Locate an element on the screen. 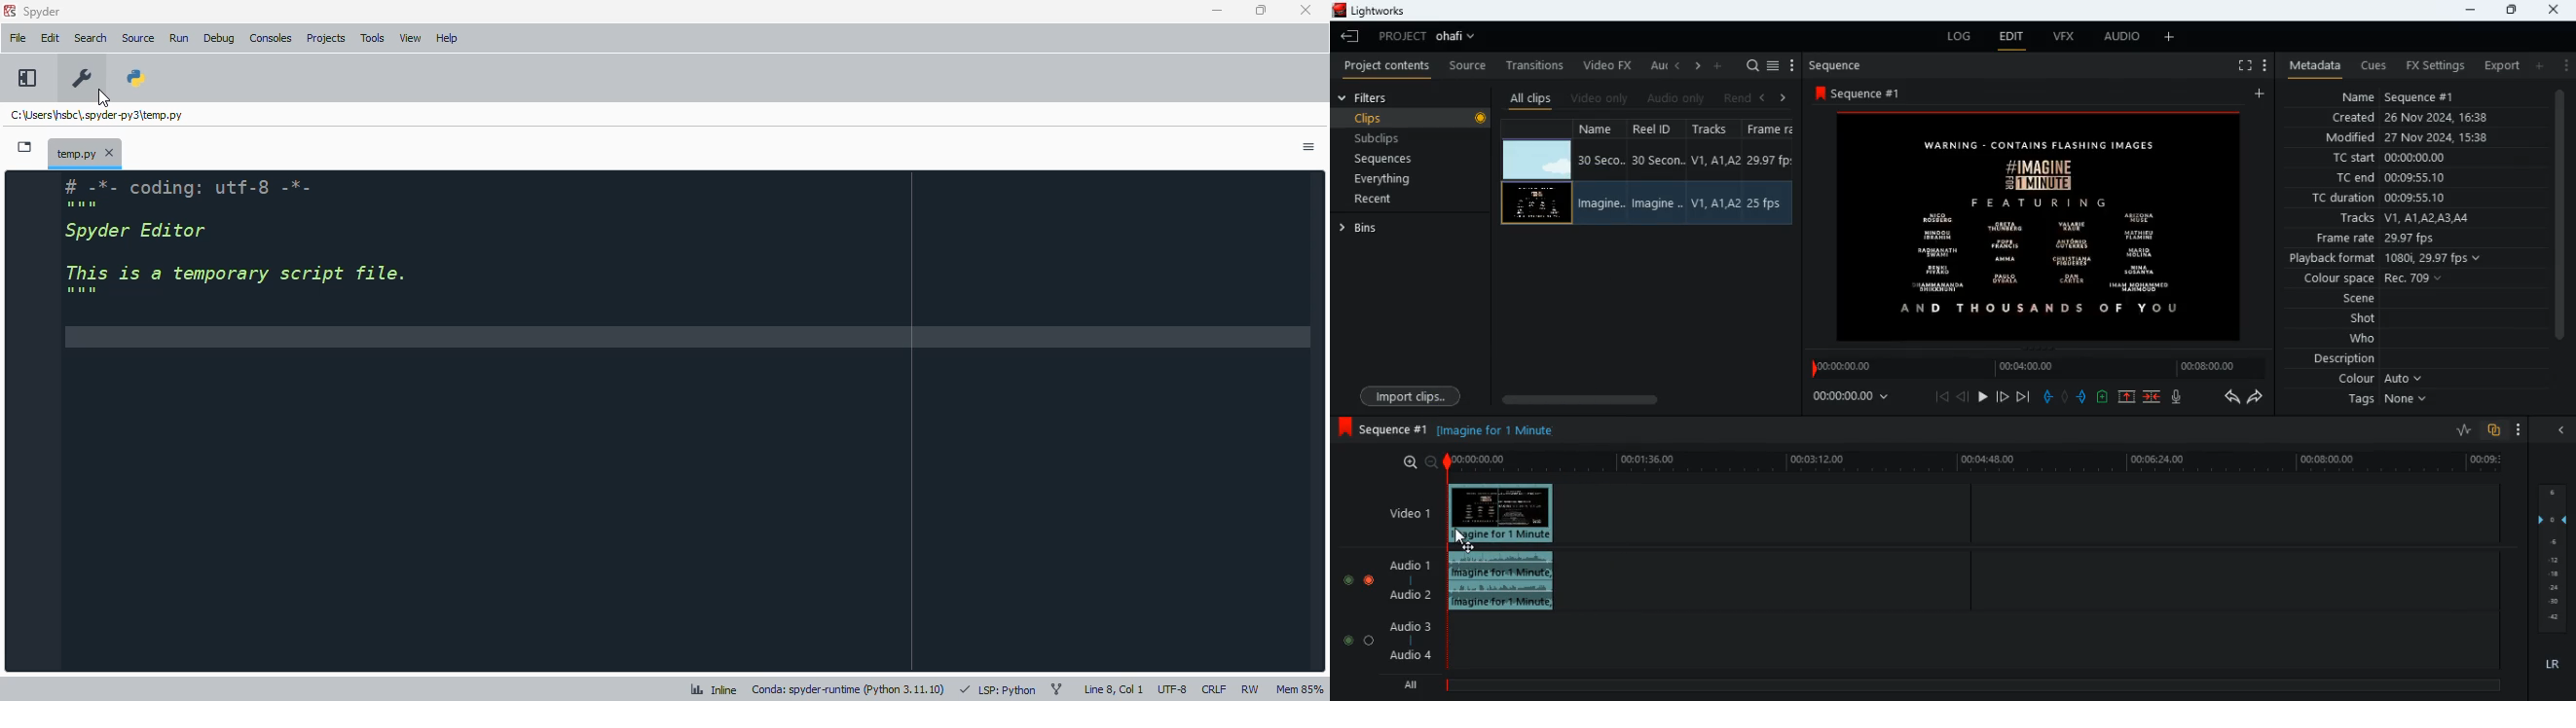 Image resolution: width=2576 pixels, height=728 pixels. tags is located at coordinates (2379, 403).